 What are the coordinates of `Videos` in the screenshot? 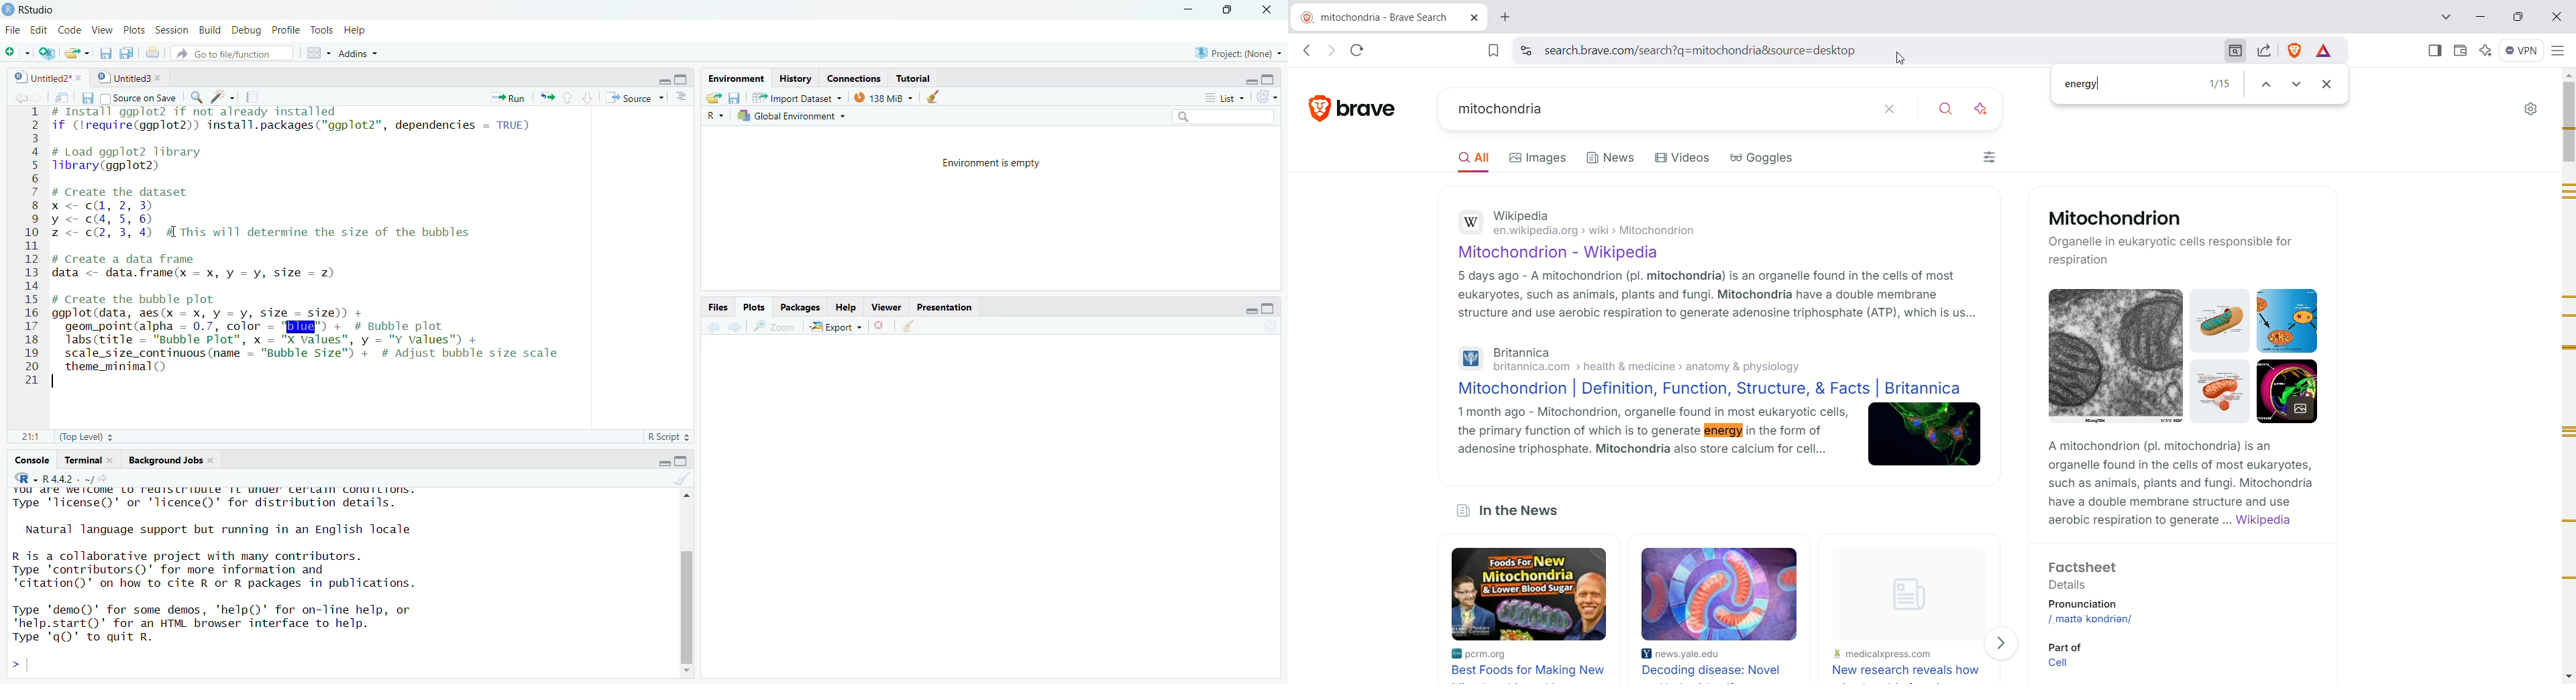 It's located at (1682, 158).